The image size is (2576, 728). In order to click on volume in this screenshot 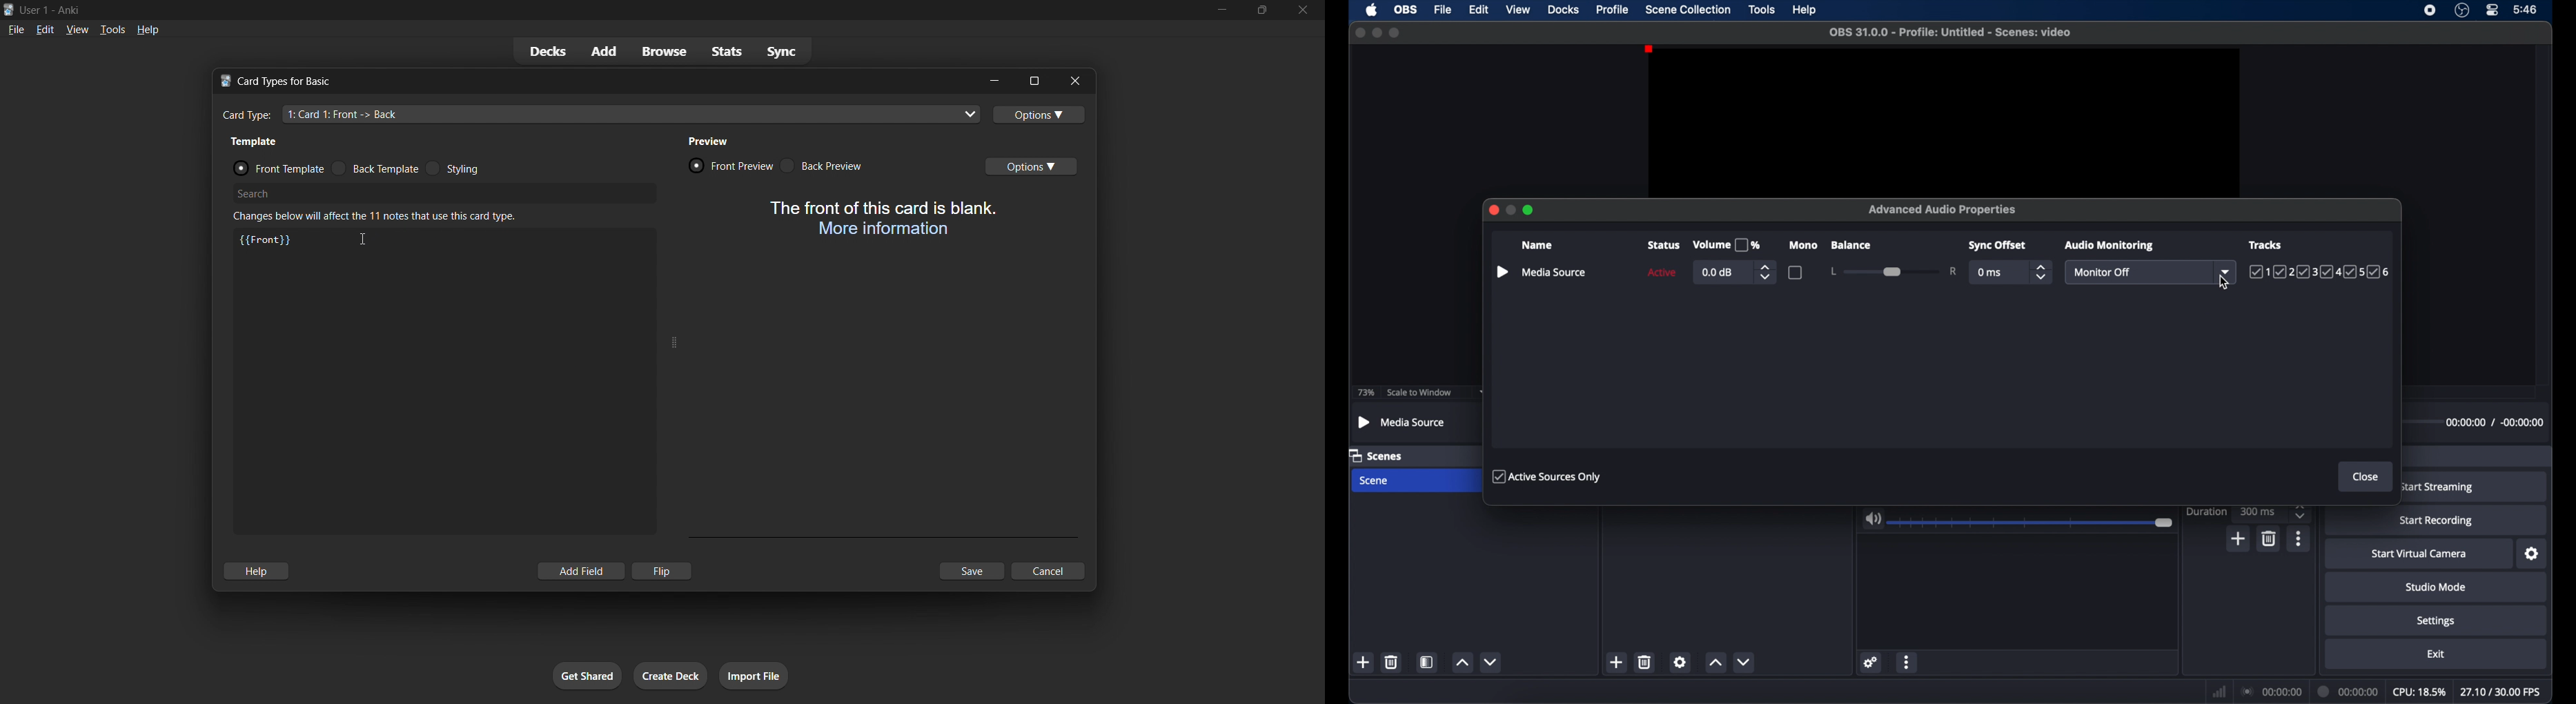, I will do `click(1726, 245)`.